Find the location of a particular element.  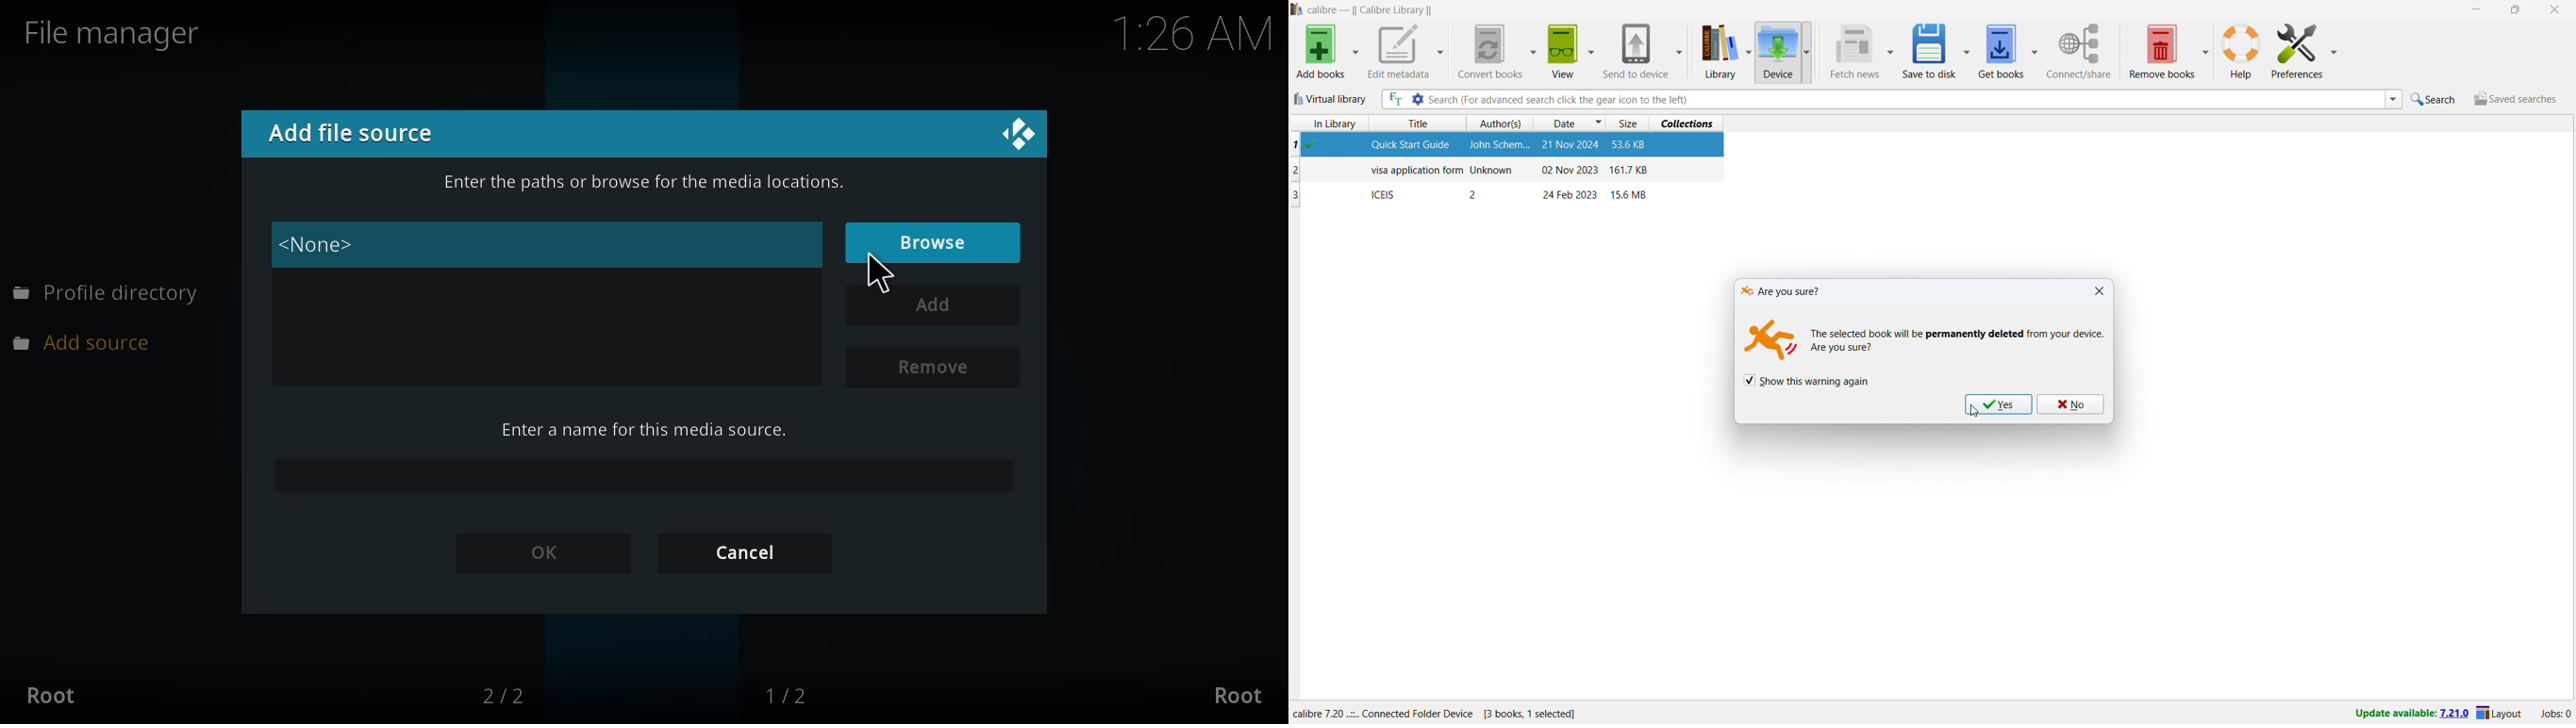

sort by date is located at coordinates (1570, 123).